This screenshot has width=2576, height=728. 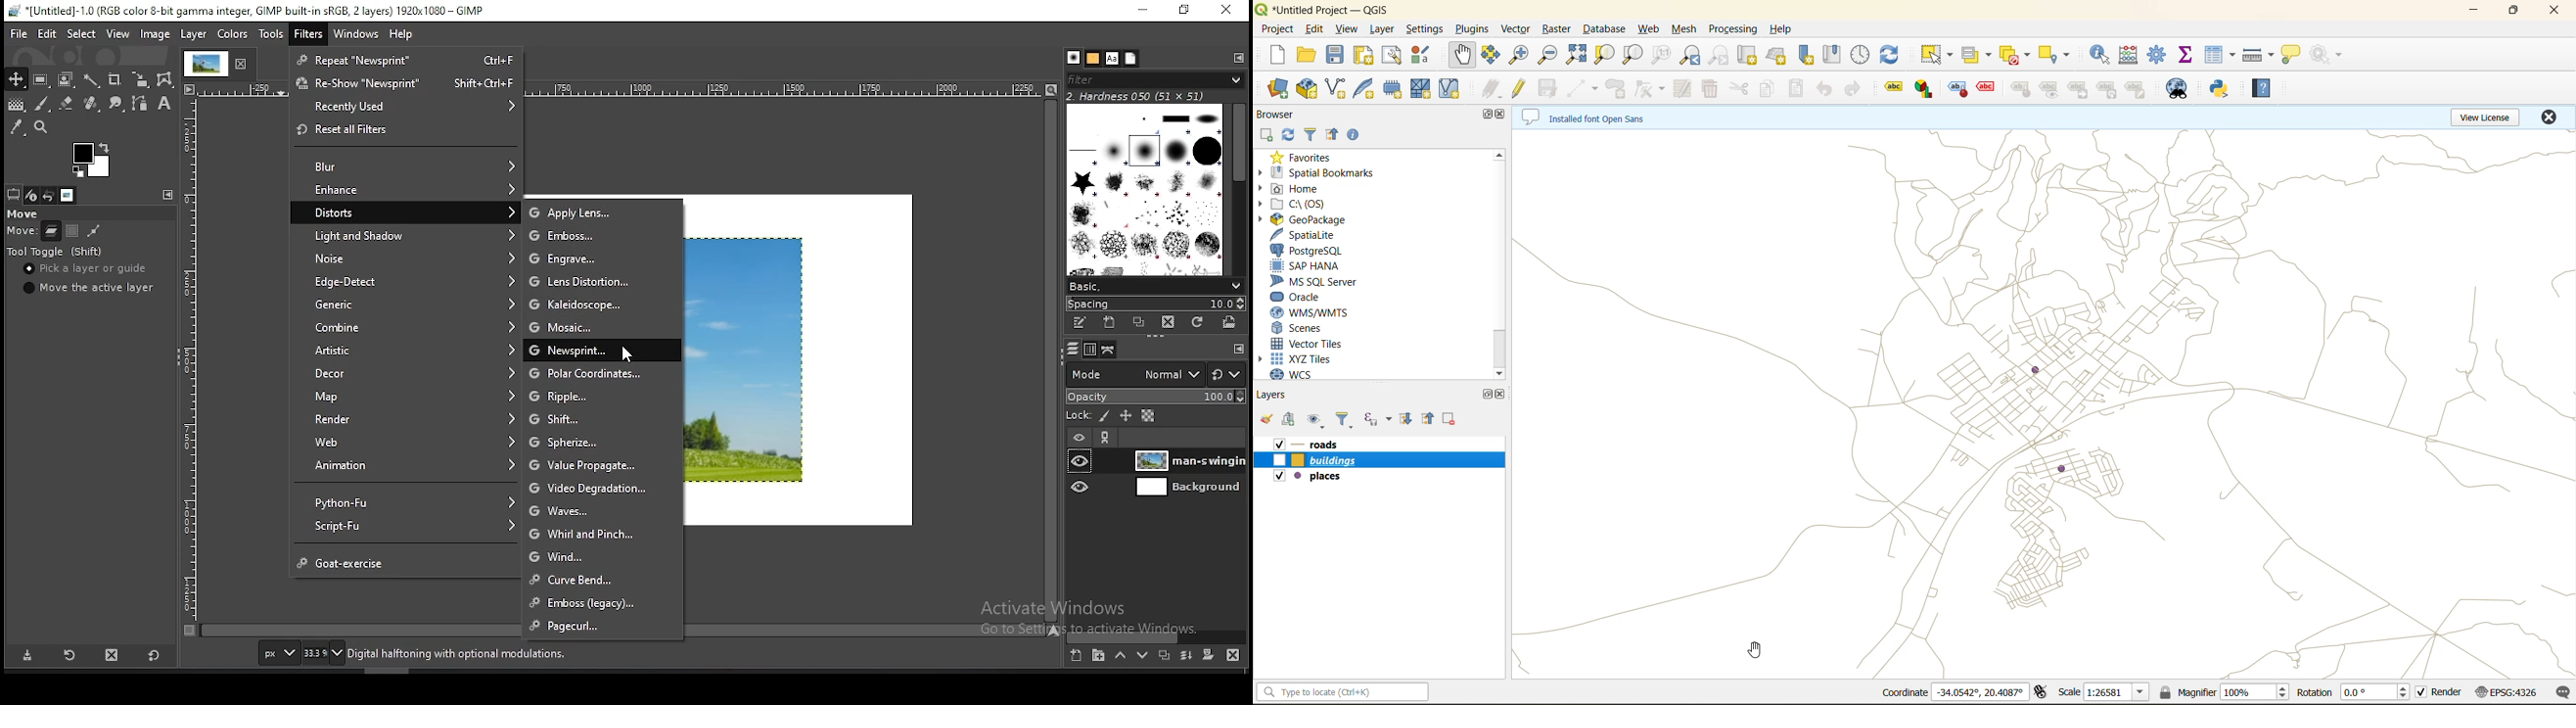 What do you see at coordinates (1407, 418) in the screenshot?
I see `expand all` at bounding box center [1407, 418].